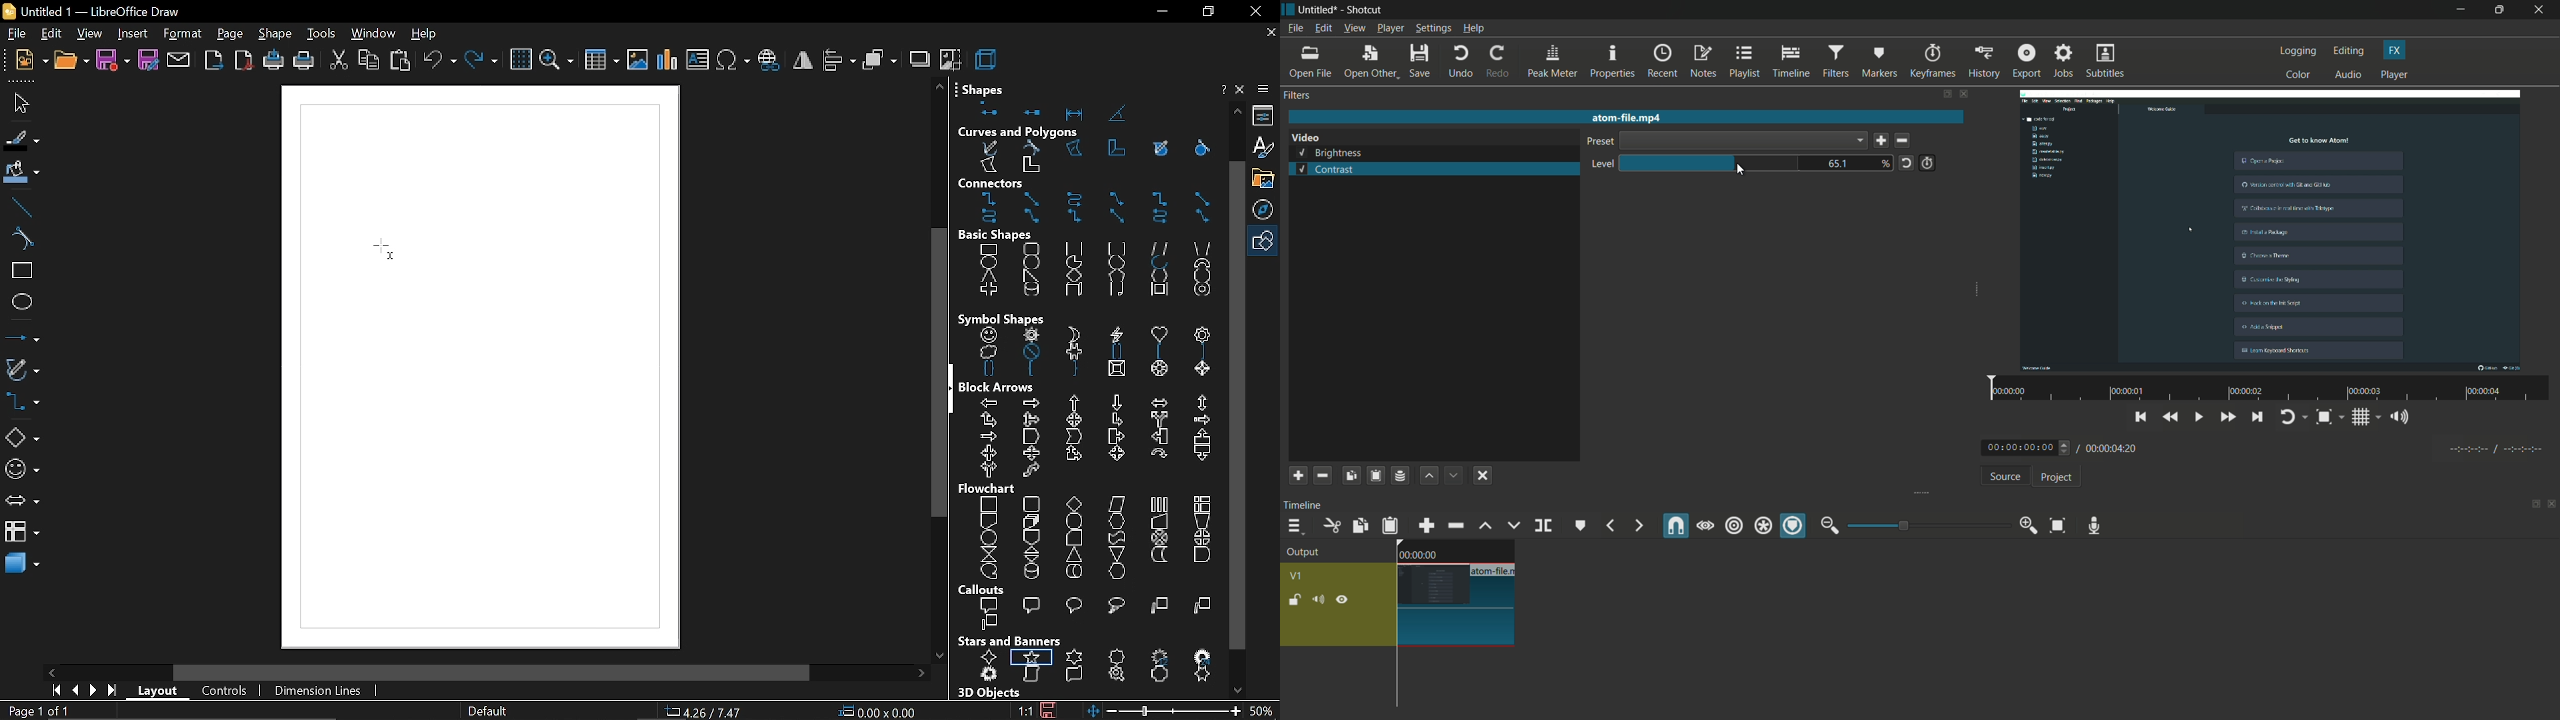 This screenshot has width=2576, height=728. Describe the element at coordinates (427, 34) in the screenshot. I see `help` at that location.